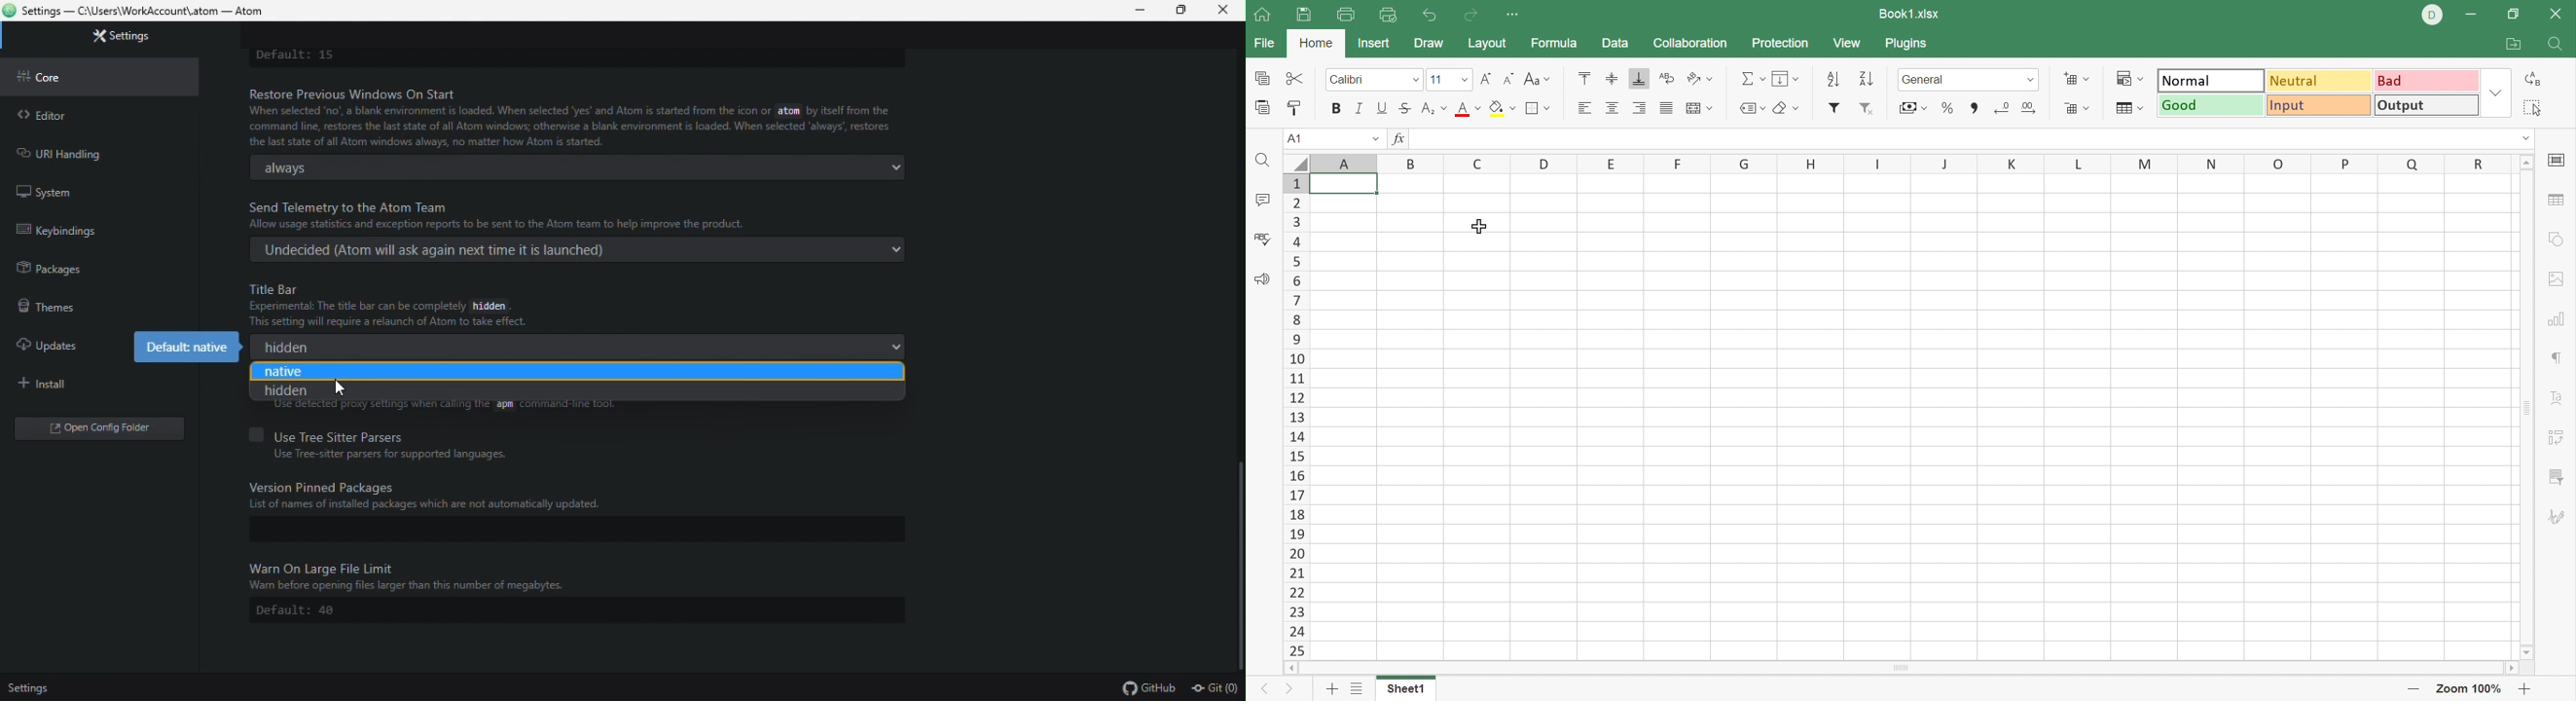  What do you see at coordinates (2559, 520) in the screenshot?
I see `Signature settings` at bounding box center [2559, 520].